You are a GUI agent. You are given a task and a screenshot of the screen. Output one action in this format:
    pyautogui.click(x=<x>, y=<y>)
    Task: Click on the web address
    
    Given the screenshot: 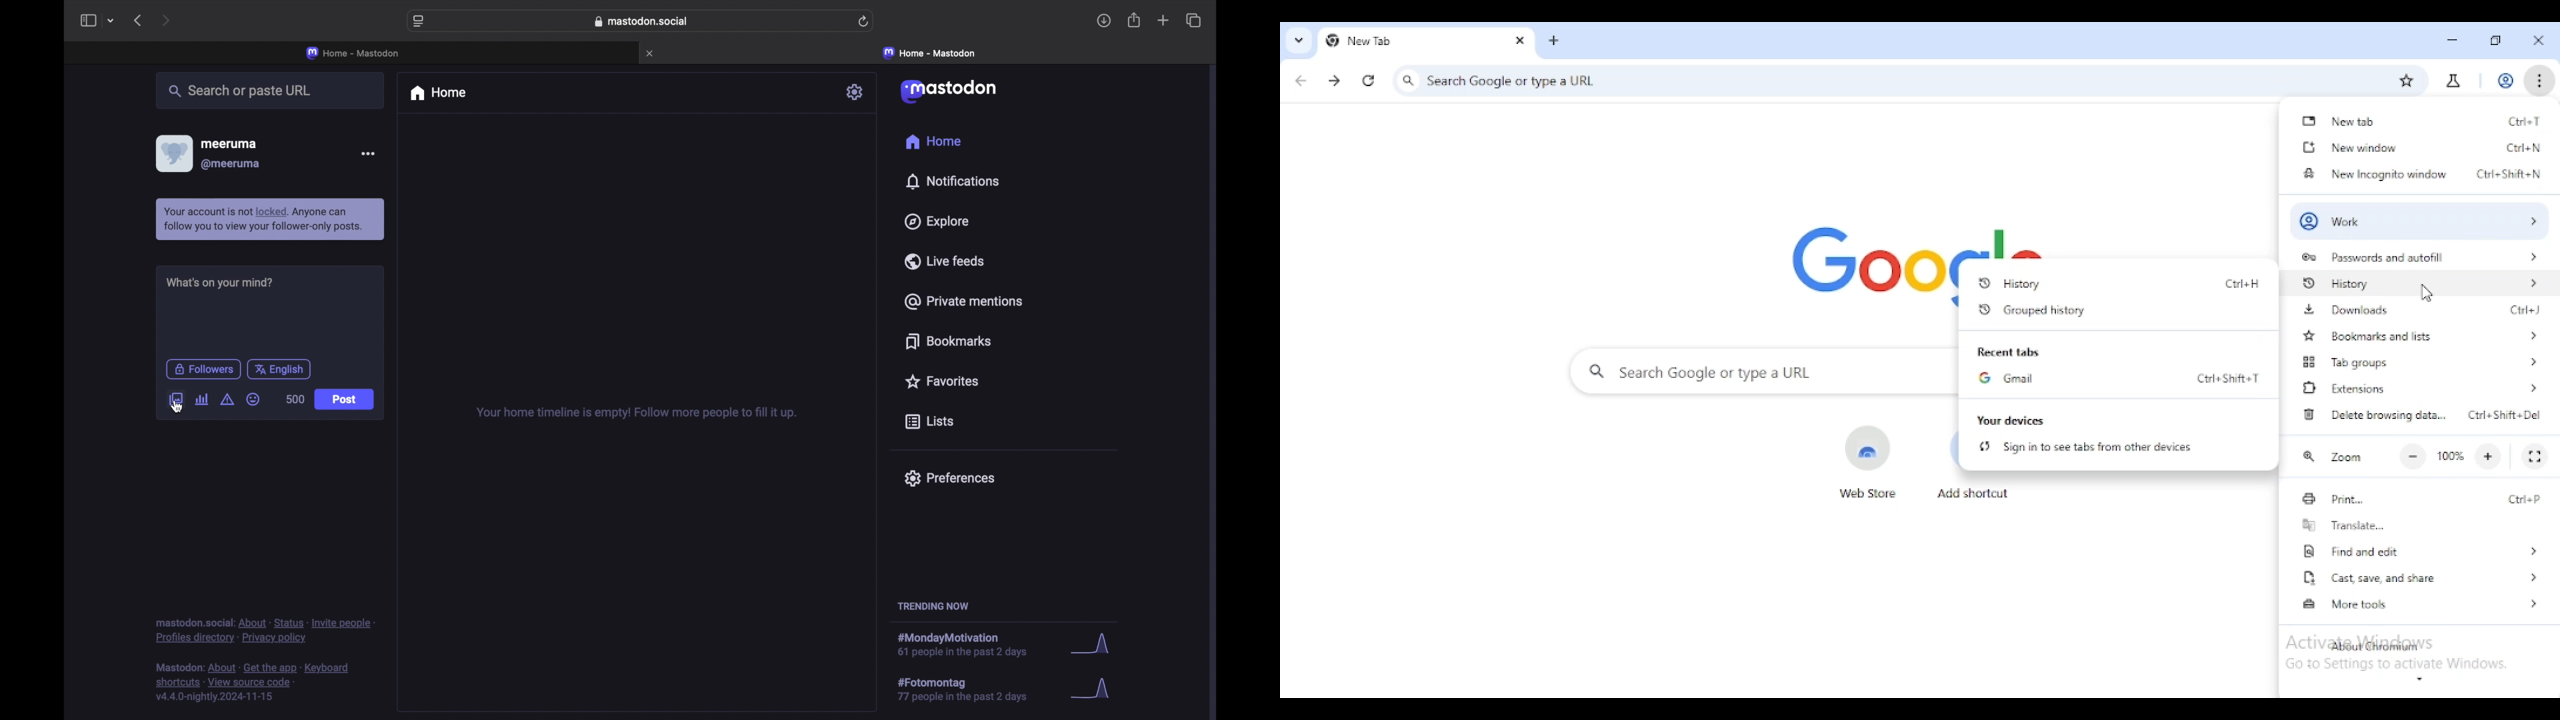 What is the action you would take?
    pyautogui.click(x=641, y=21)
    